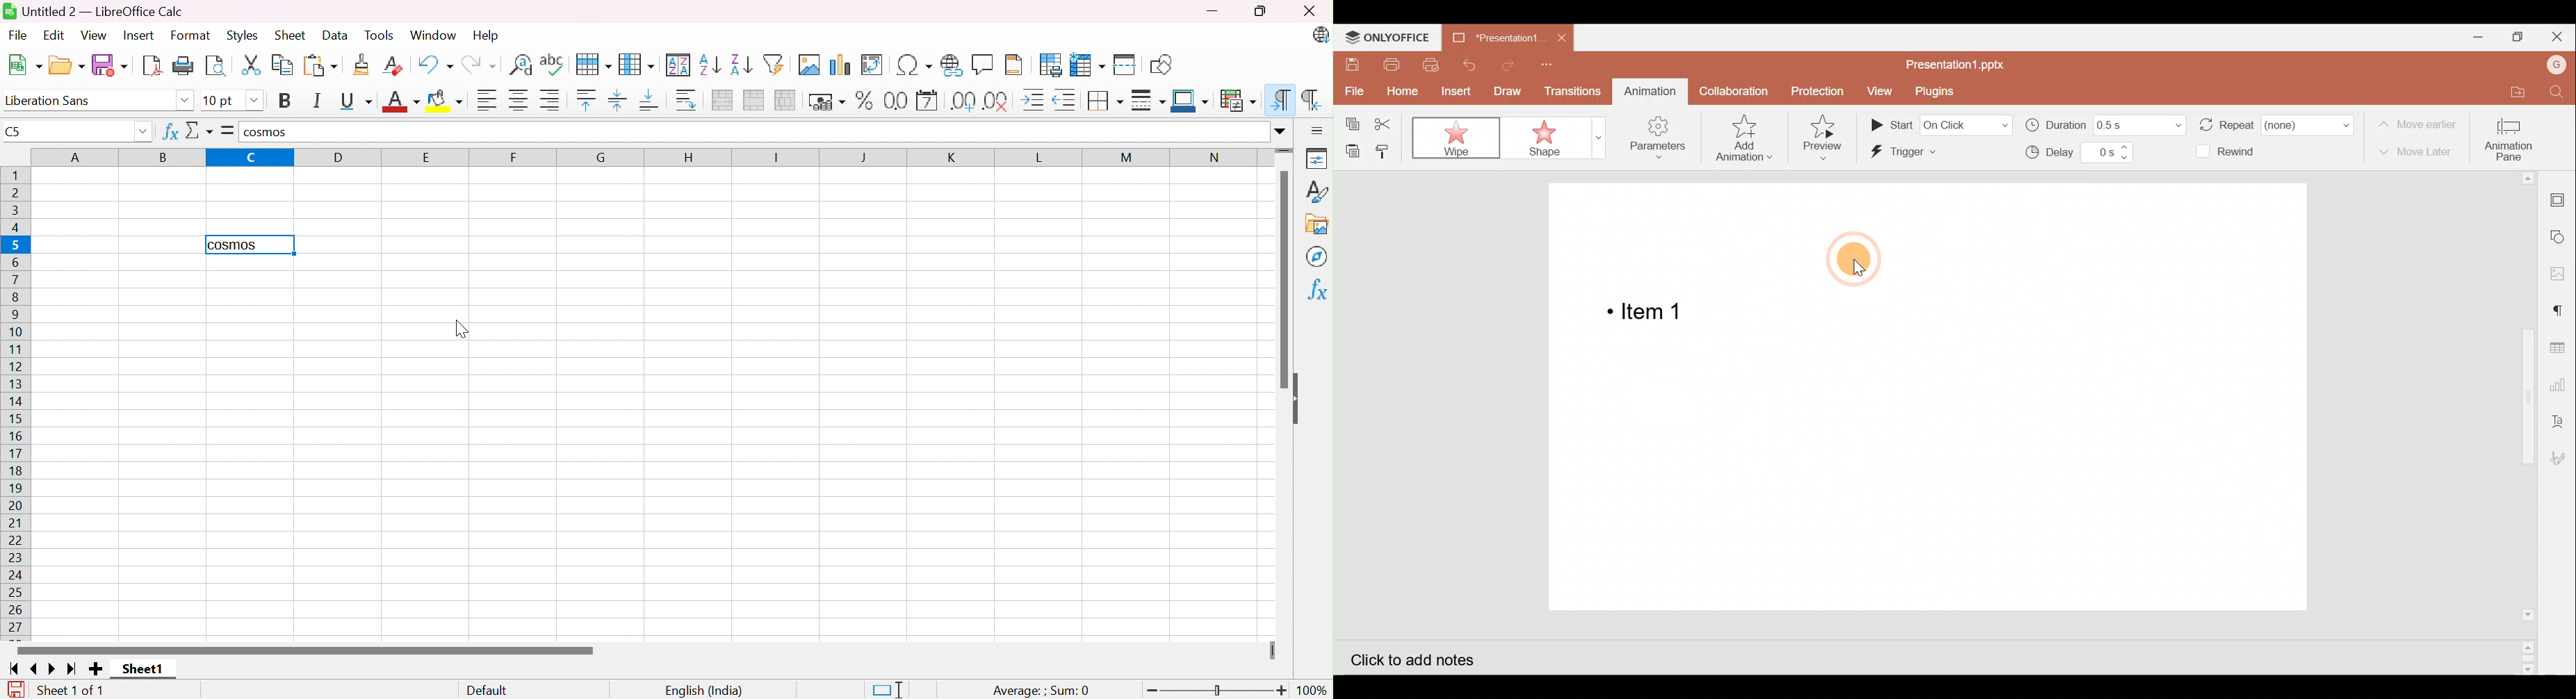 This screenshot has height=700, width=2576. Describe the element at coordinates (1214, 10) in the screenshot. I see `Minimize` at that location.